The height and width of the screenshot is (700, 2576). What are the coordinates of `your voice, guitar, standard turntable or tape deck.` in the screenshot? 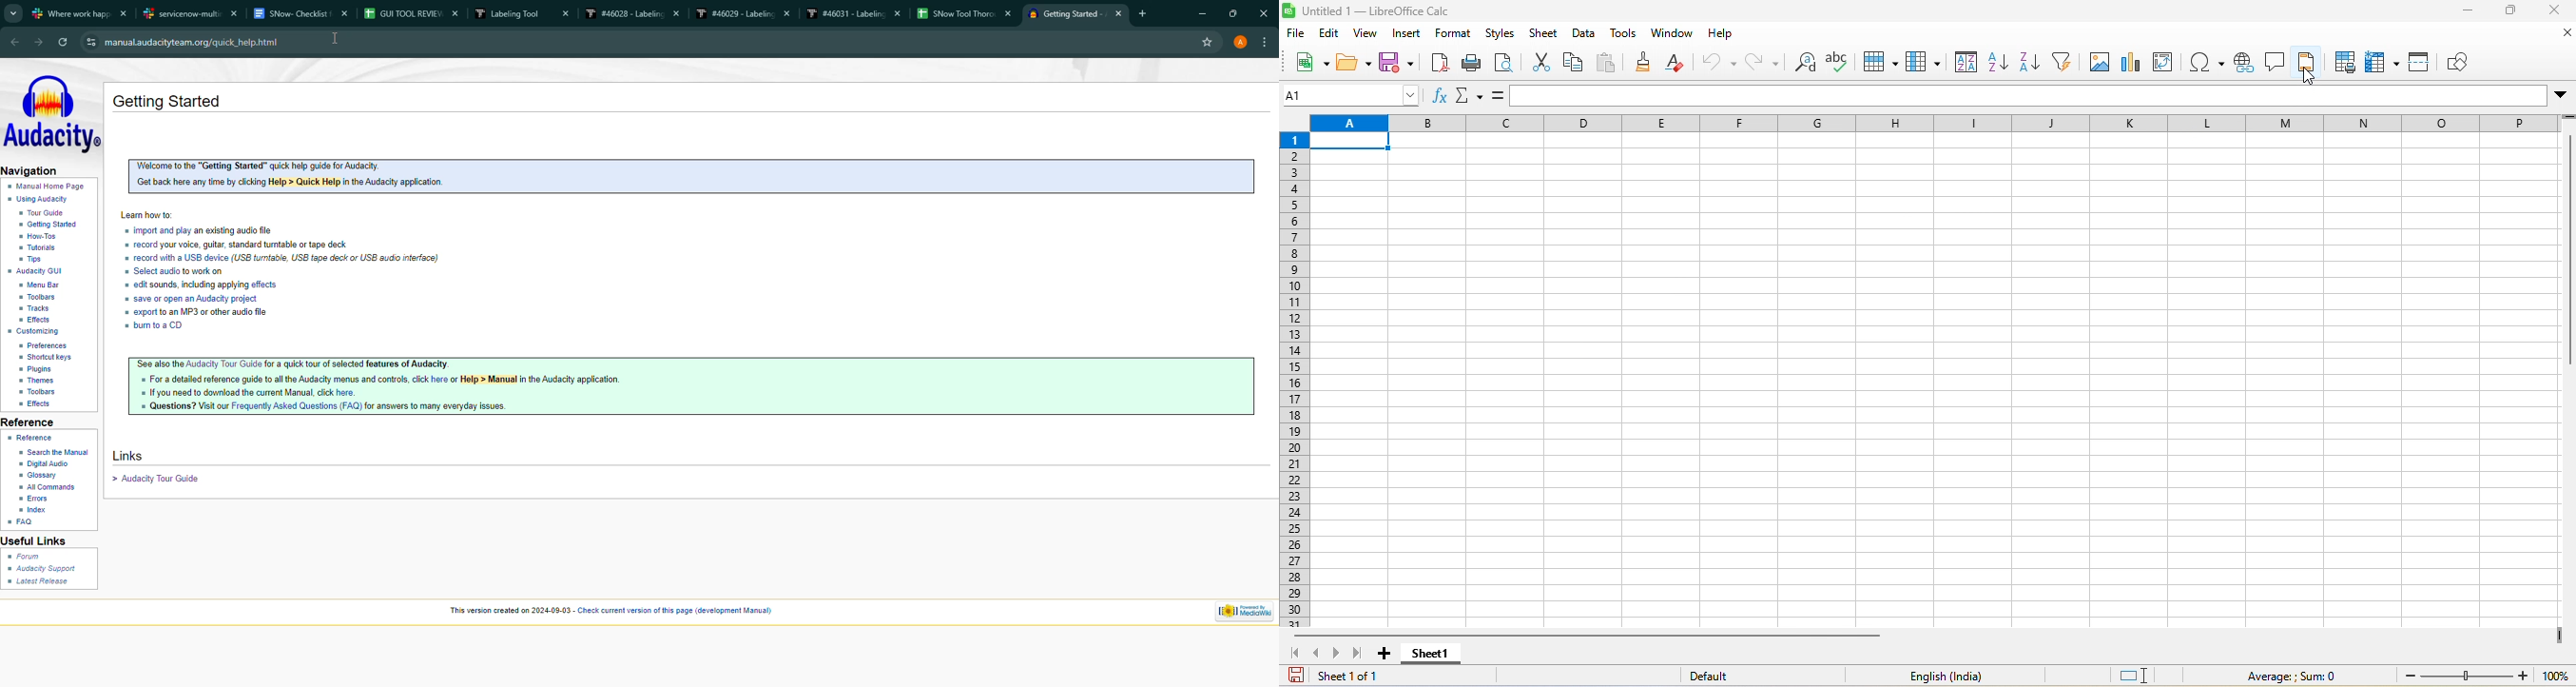 It's located at (260, 244).